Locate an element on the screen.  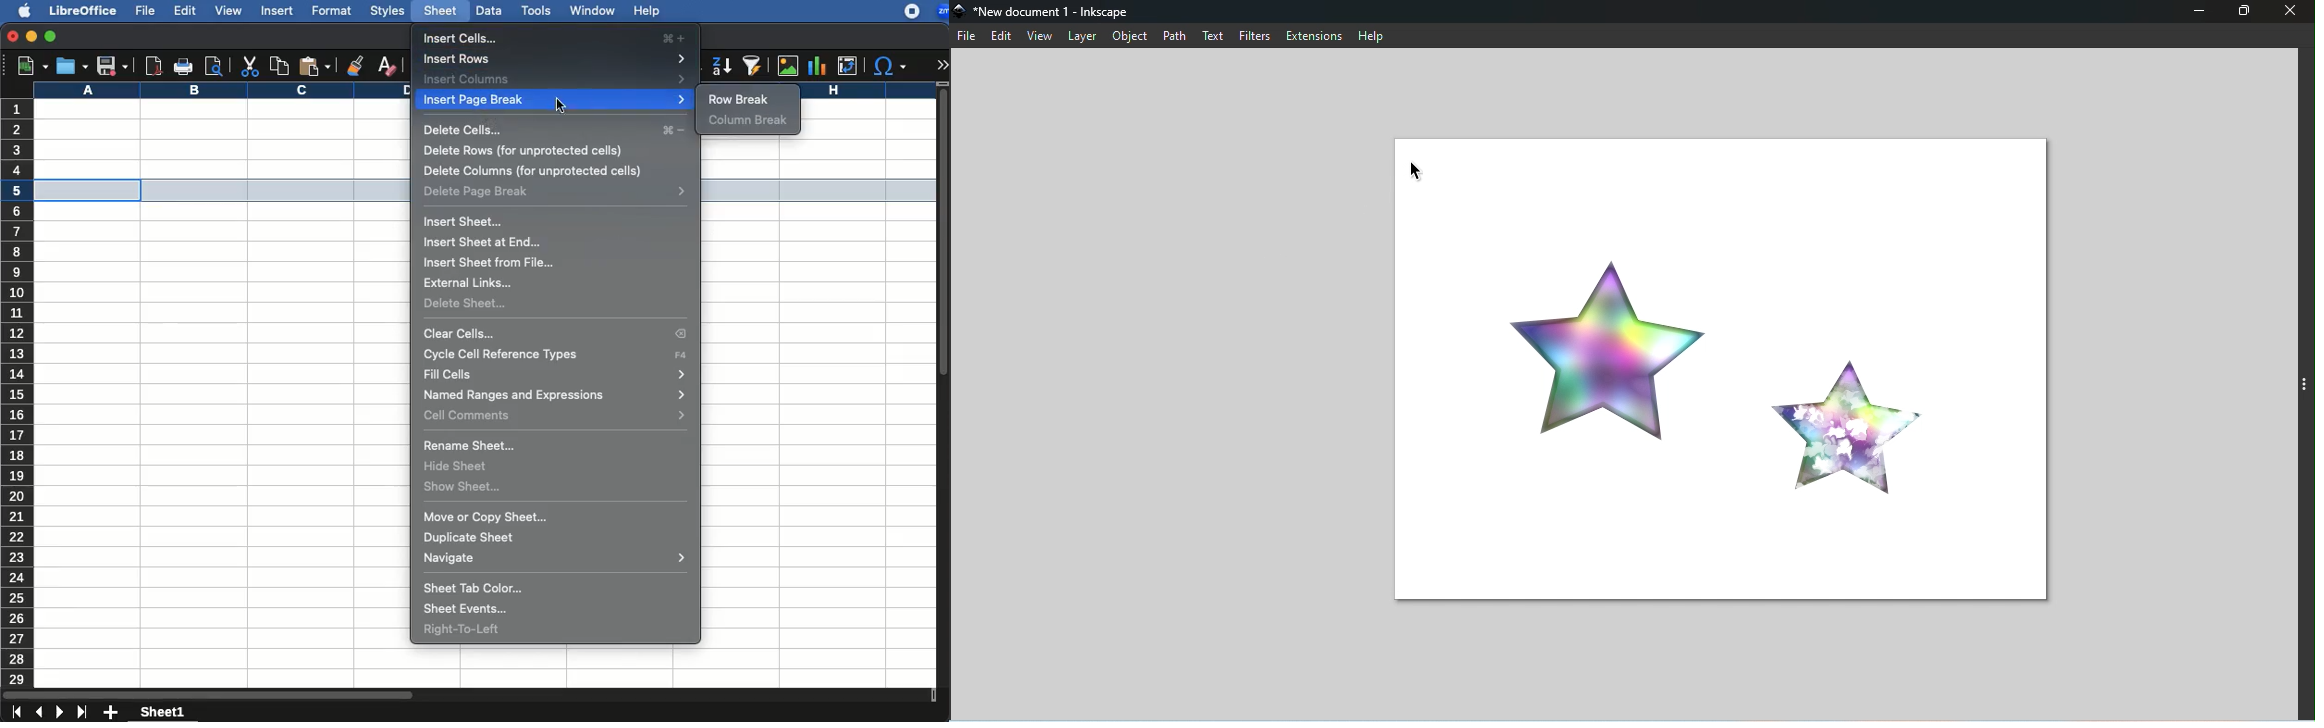
special characters is located at coordinates (890, 67).